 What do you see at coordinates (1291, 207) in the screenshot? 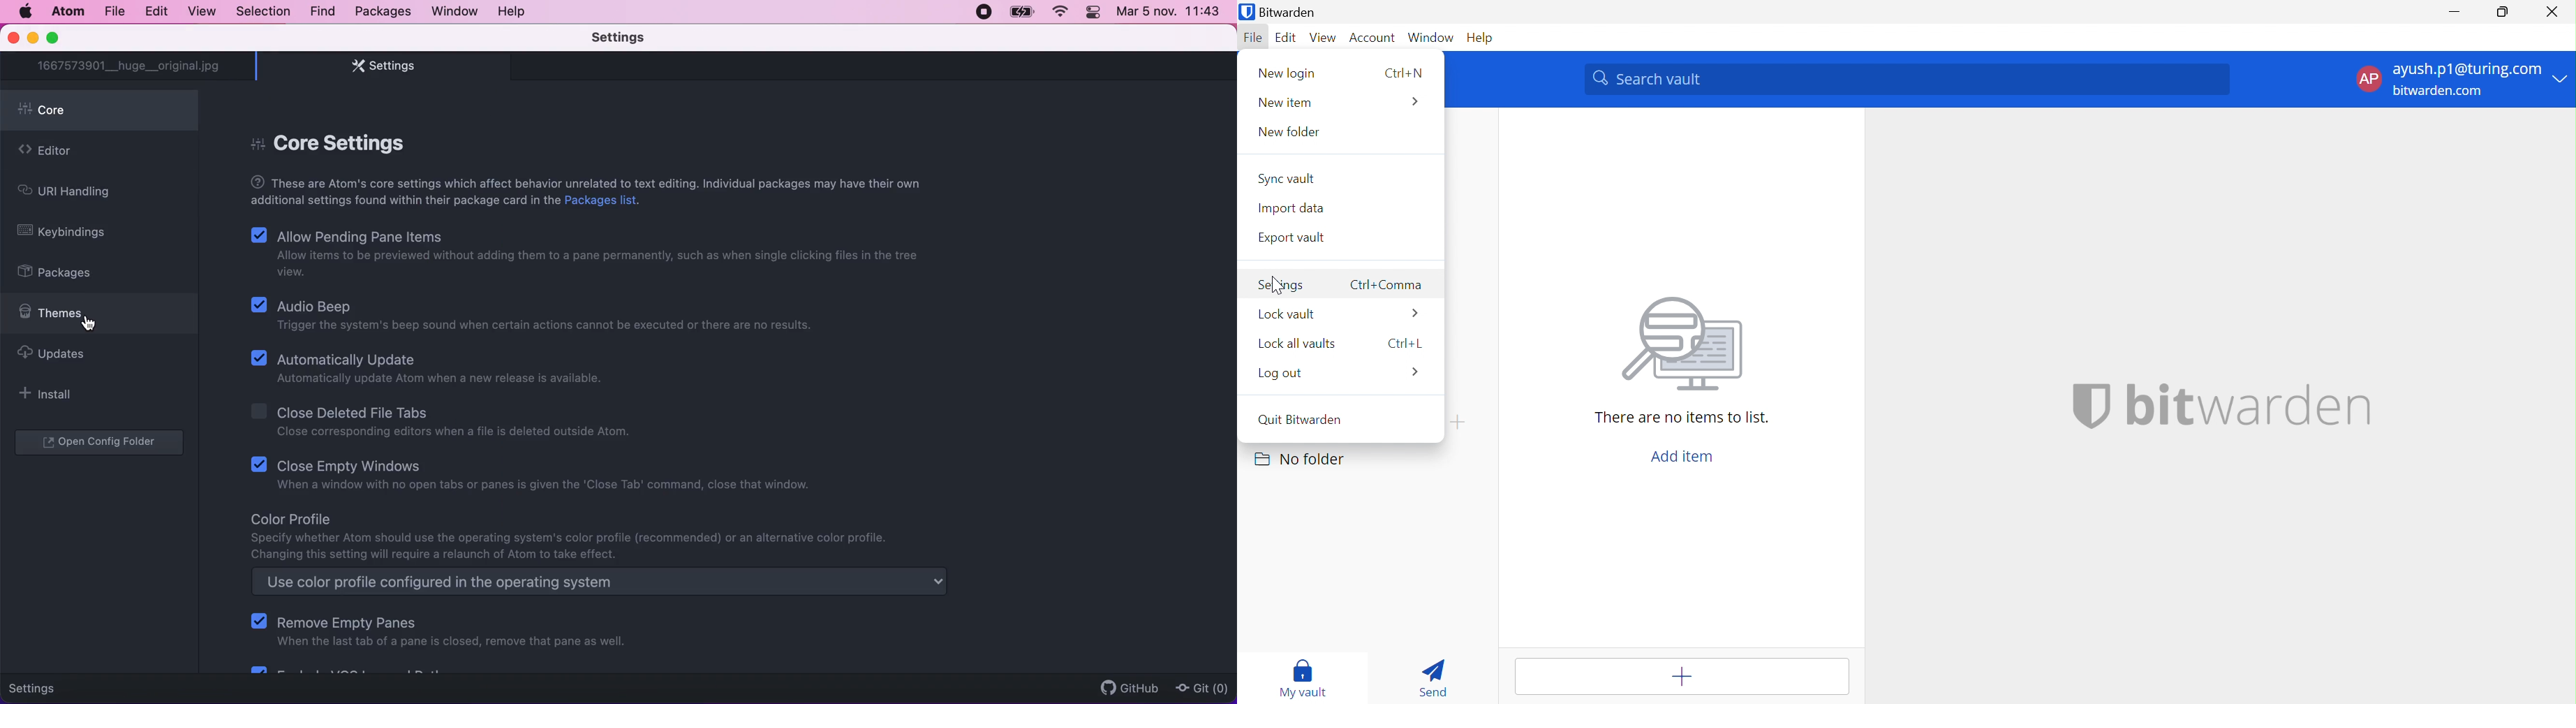
I see `Import data` at bounding box center [1291, 207].